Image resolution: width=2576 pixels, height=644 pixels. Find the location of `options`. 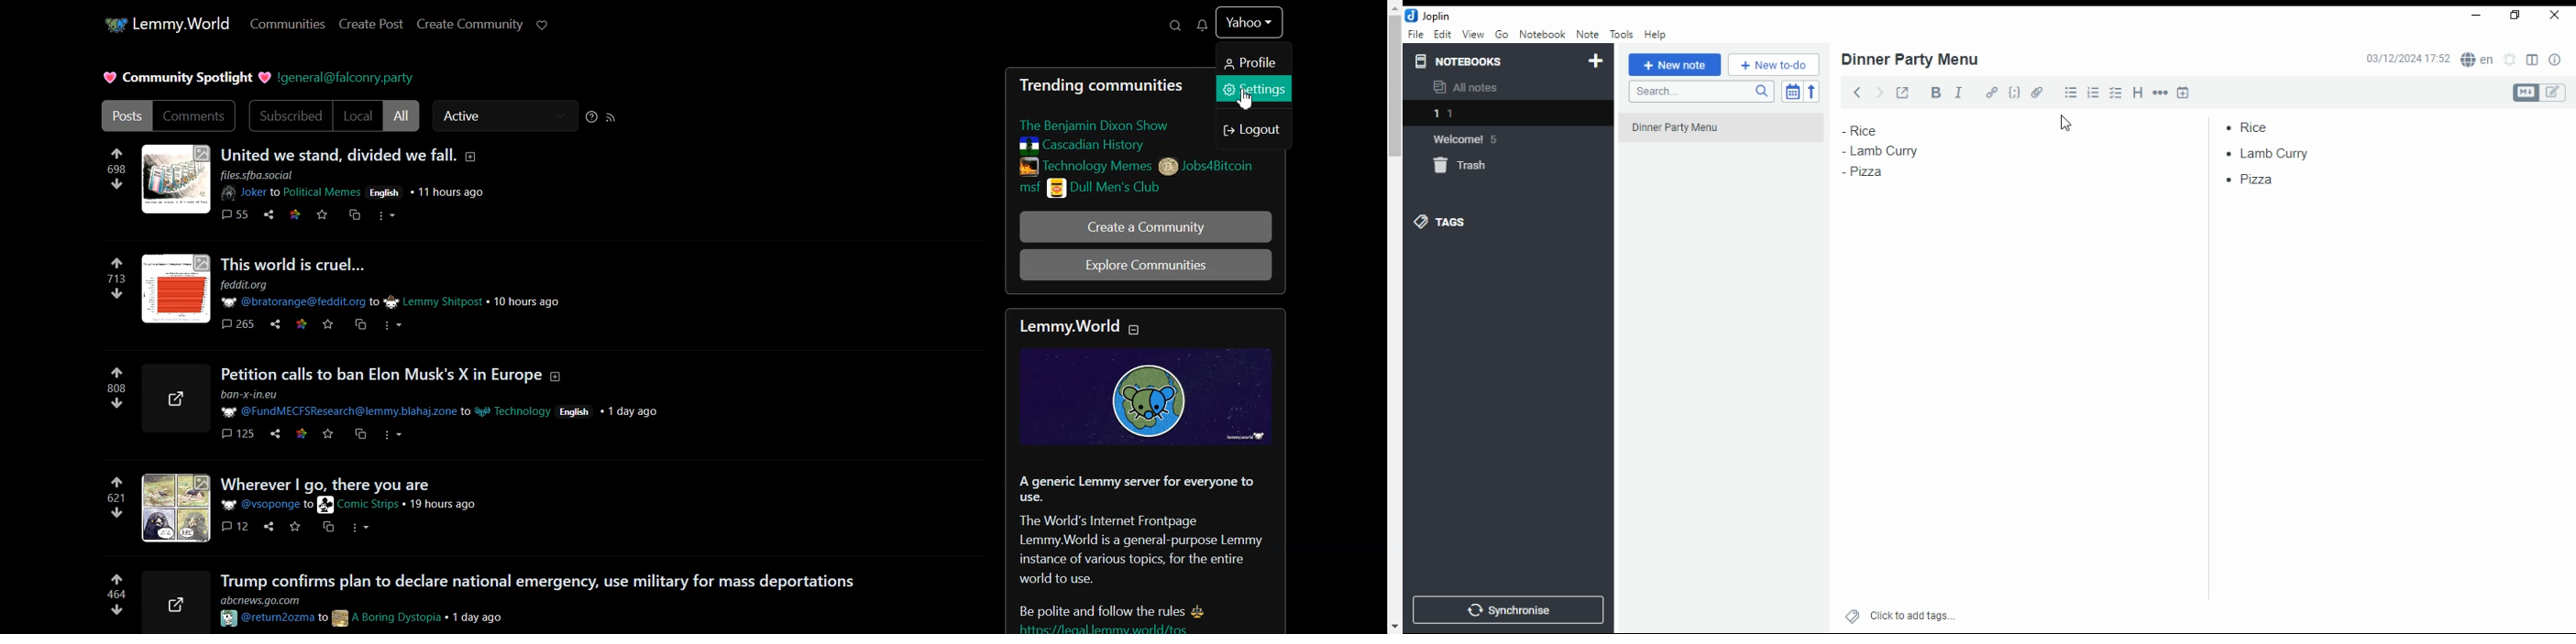

options is located at coordinates (367, 528).